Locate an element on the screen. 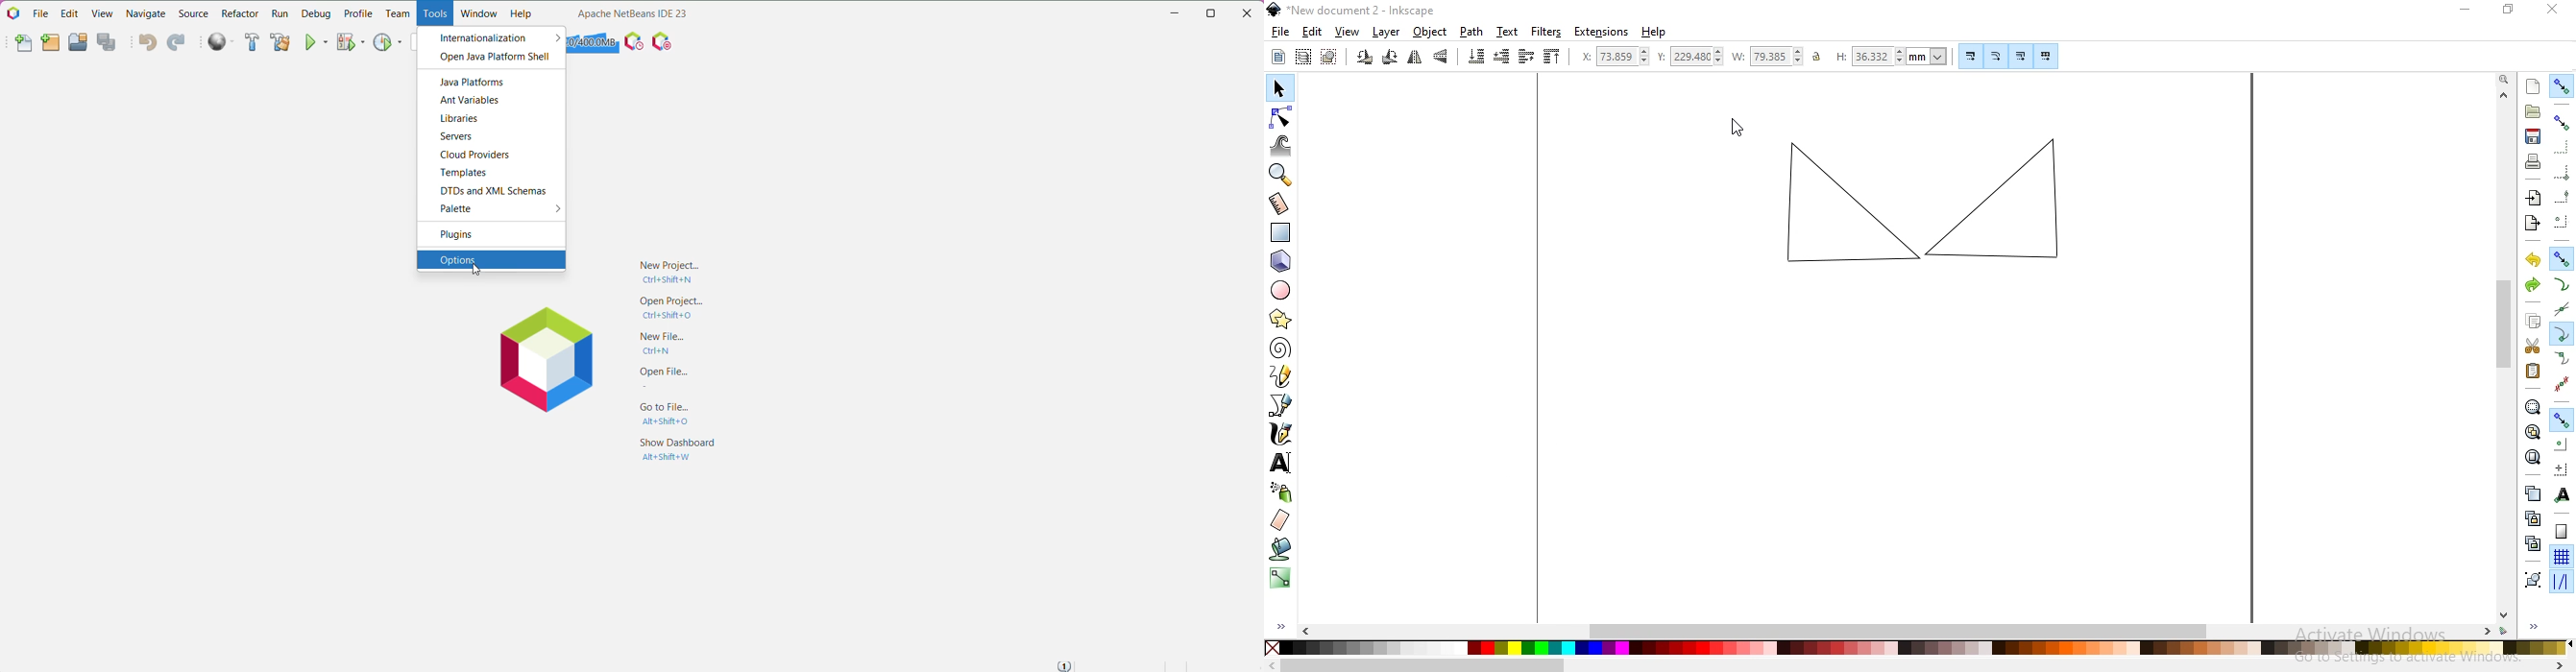  scrollbar is located at coordinates (2502, 357).